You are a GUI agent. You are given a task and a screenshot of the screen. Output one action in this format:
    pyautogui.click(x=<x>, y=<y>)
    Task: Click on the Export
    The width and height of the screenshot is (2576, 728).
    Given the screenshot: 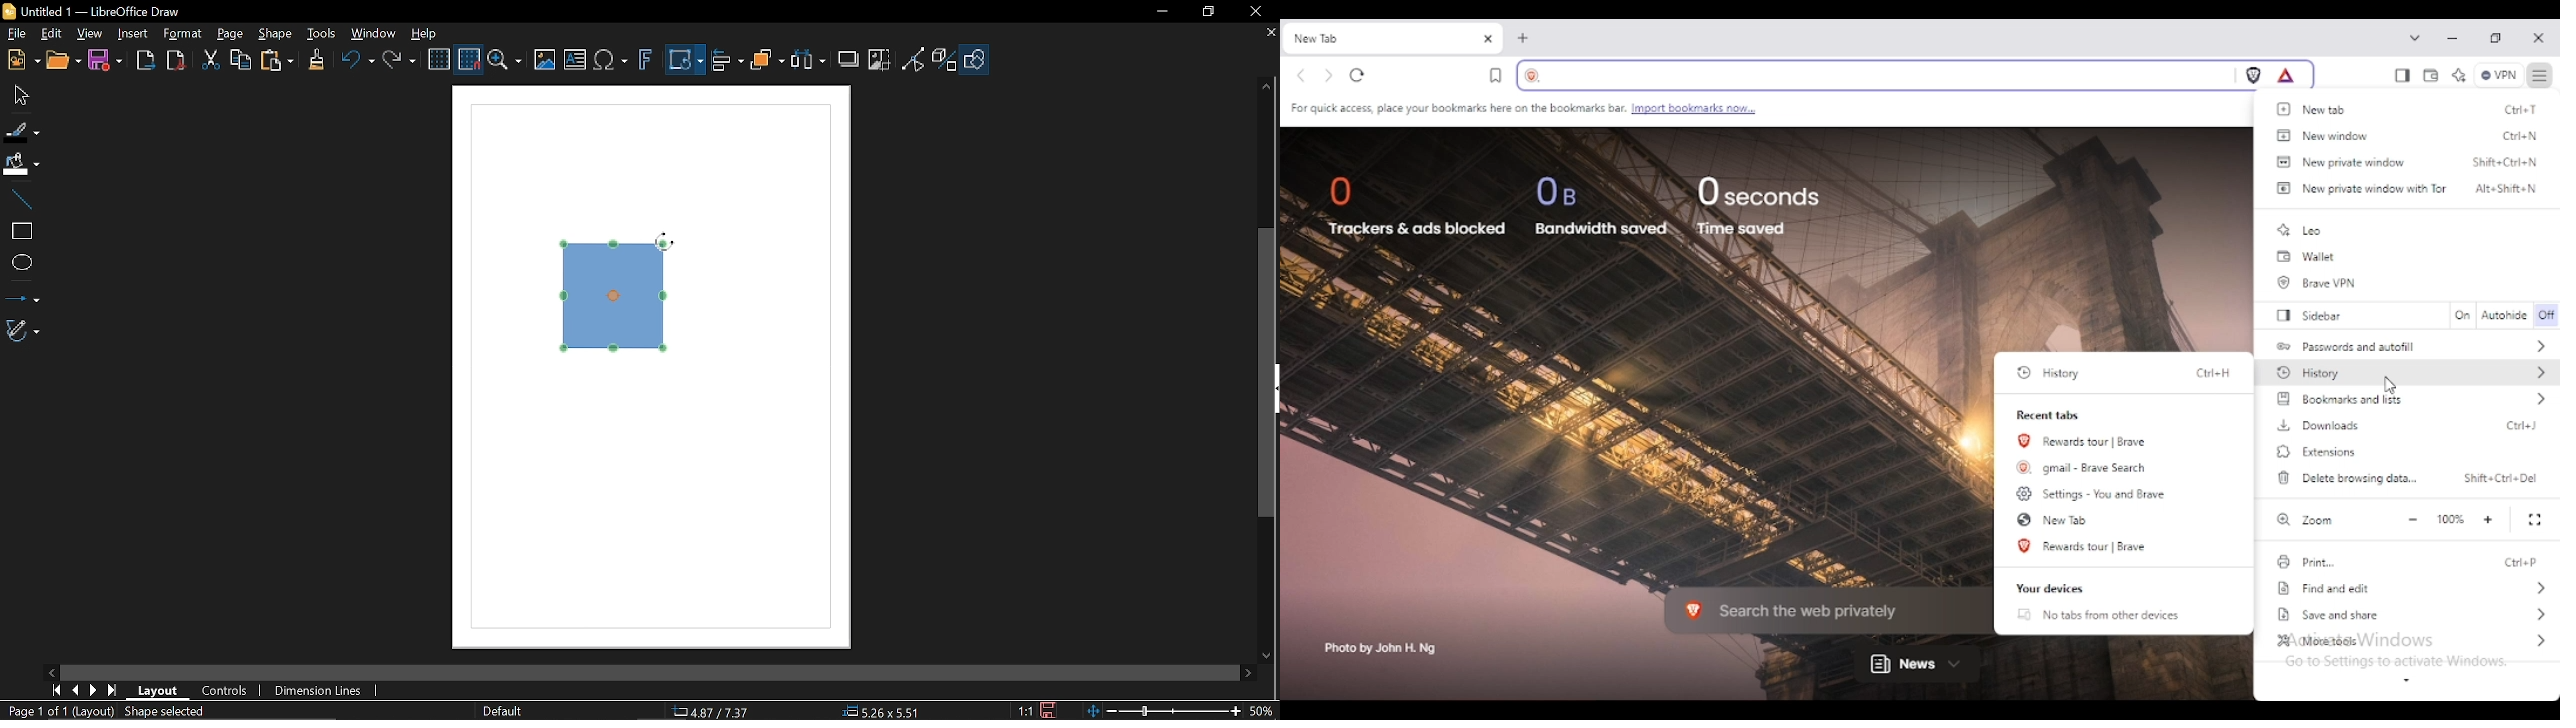 What is the action you would take?
    pyautogui.click(x=142, y=60)
    